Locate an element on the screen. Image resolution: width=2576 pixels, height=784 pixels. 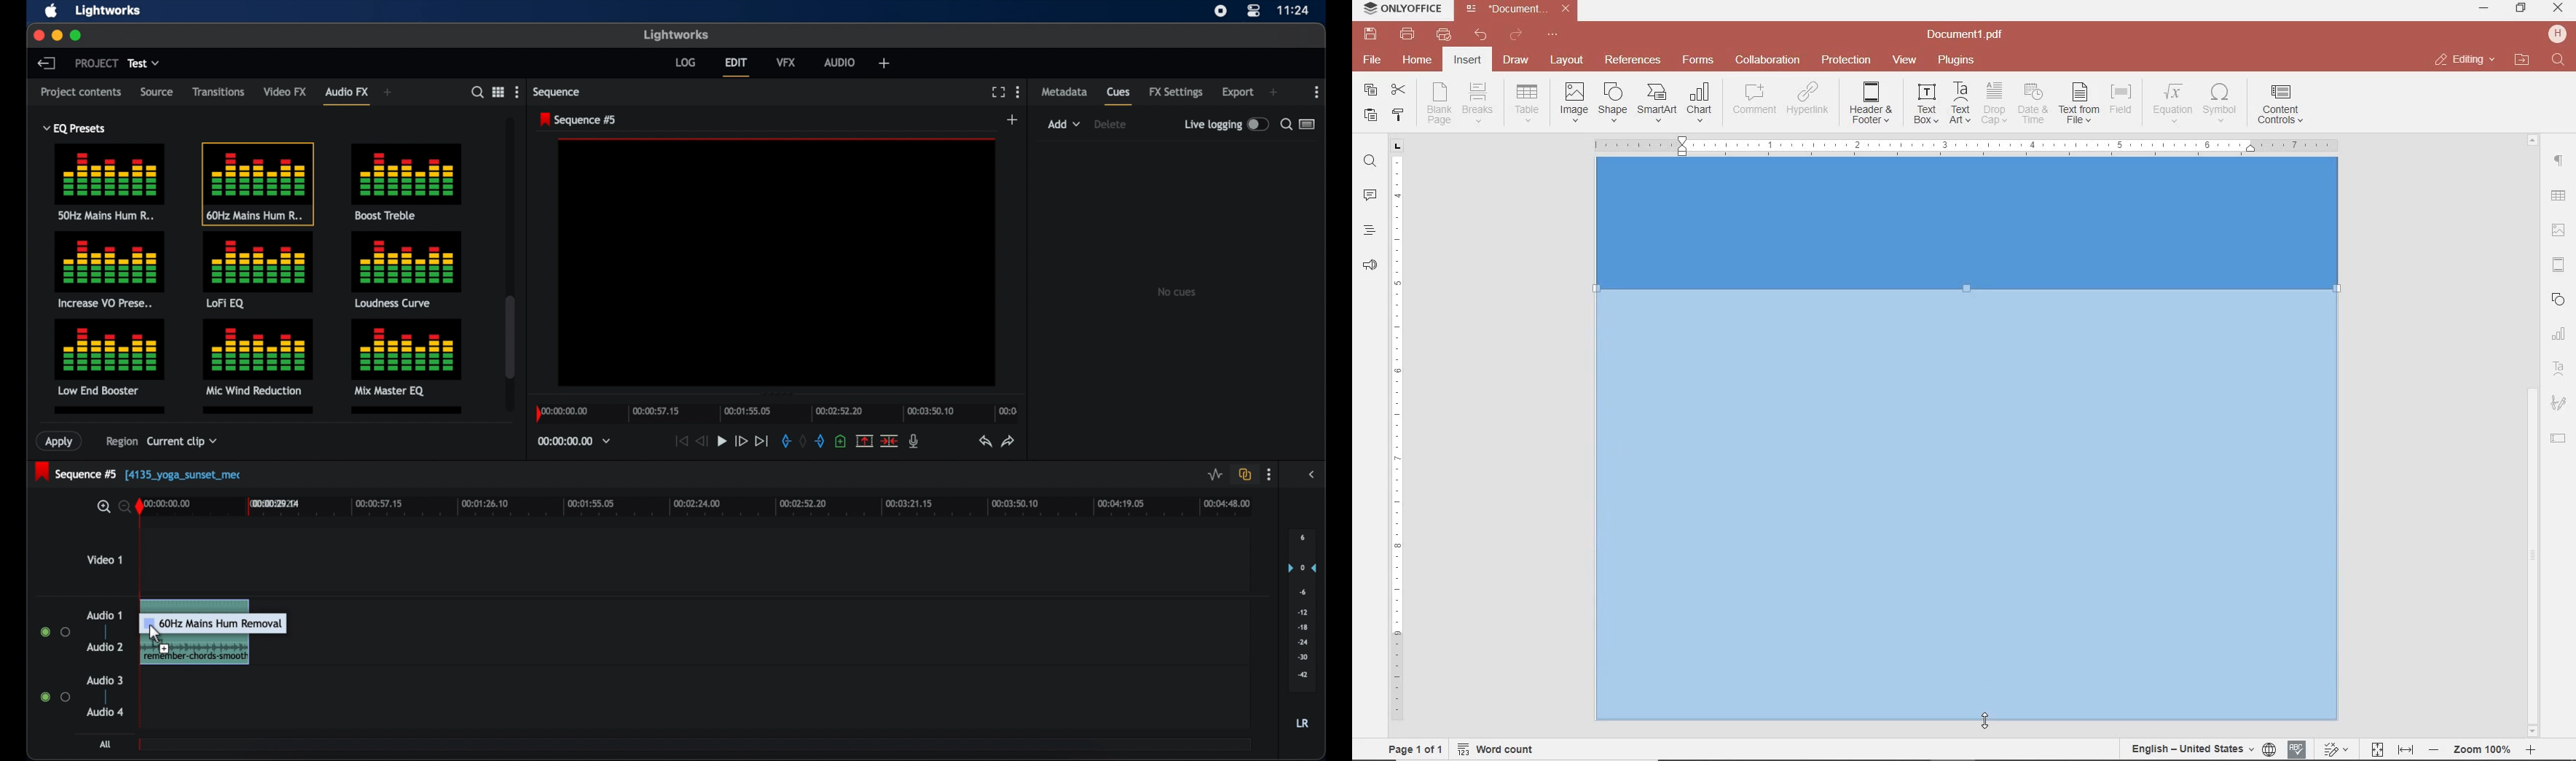
hp is located at coordinates (2560, 34).